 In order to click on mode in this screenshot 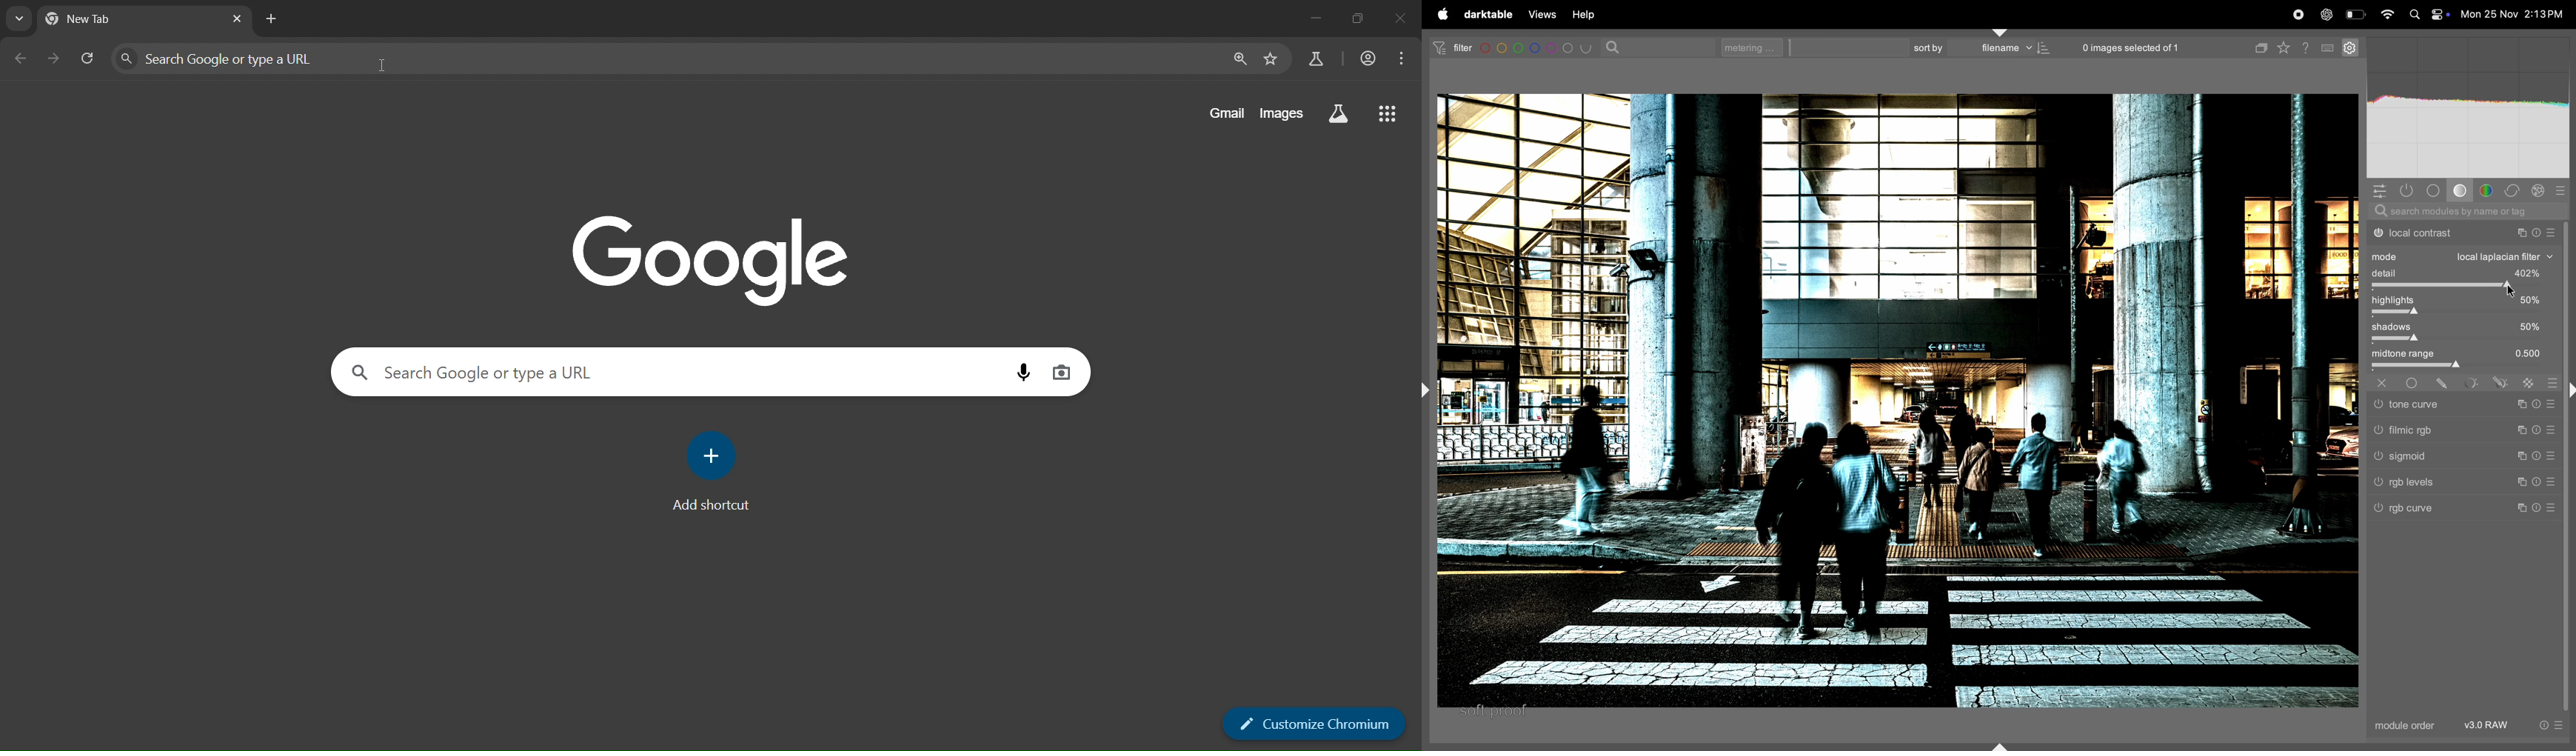, I will do `click(2463, 256)`.